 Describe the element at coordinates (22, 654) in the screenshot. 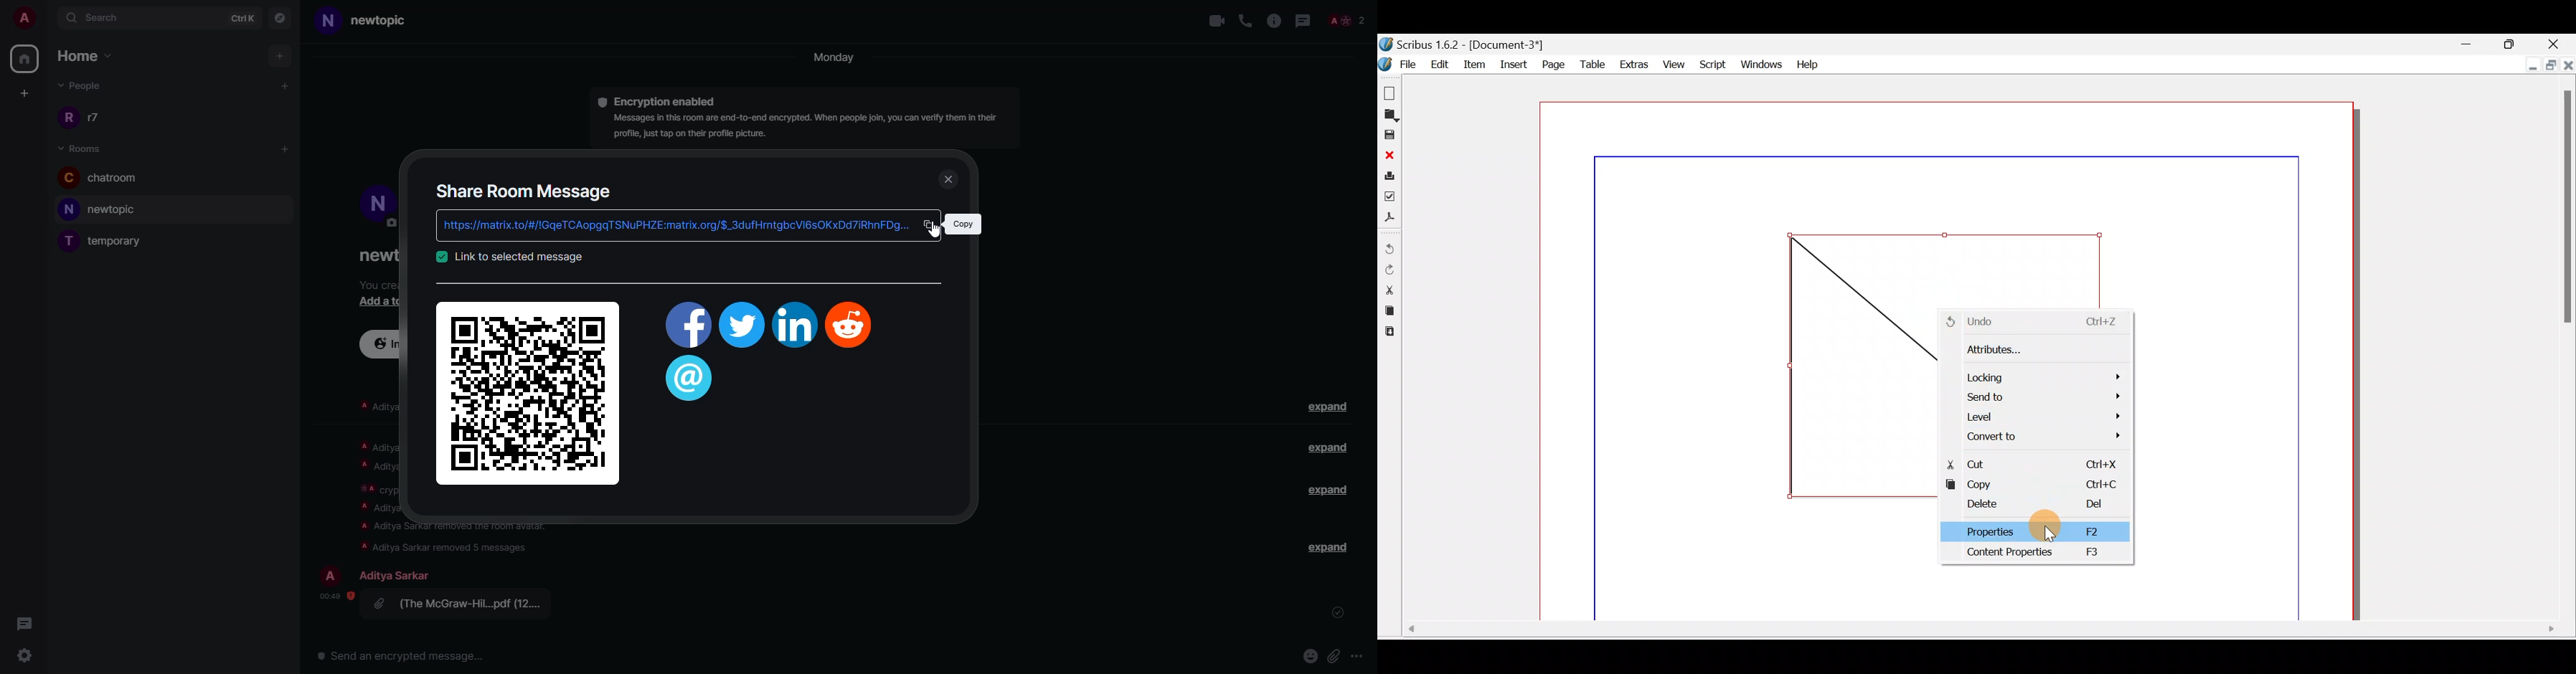

I see `settings` at that location.